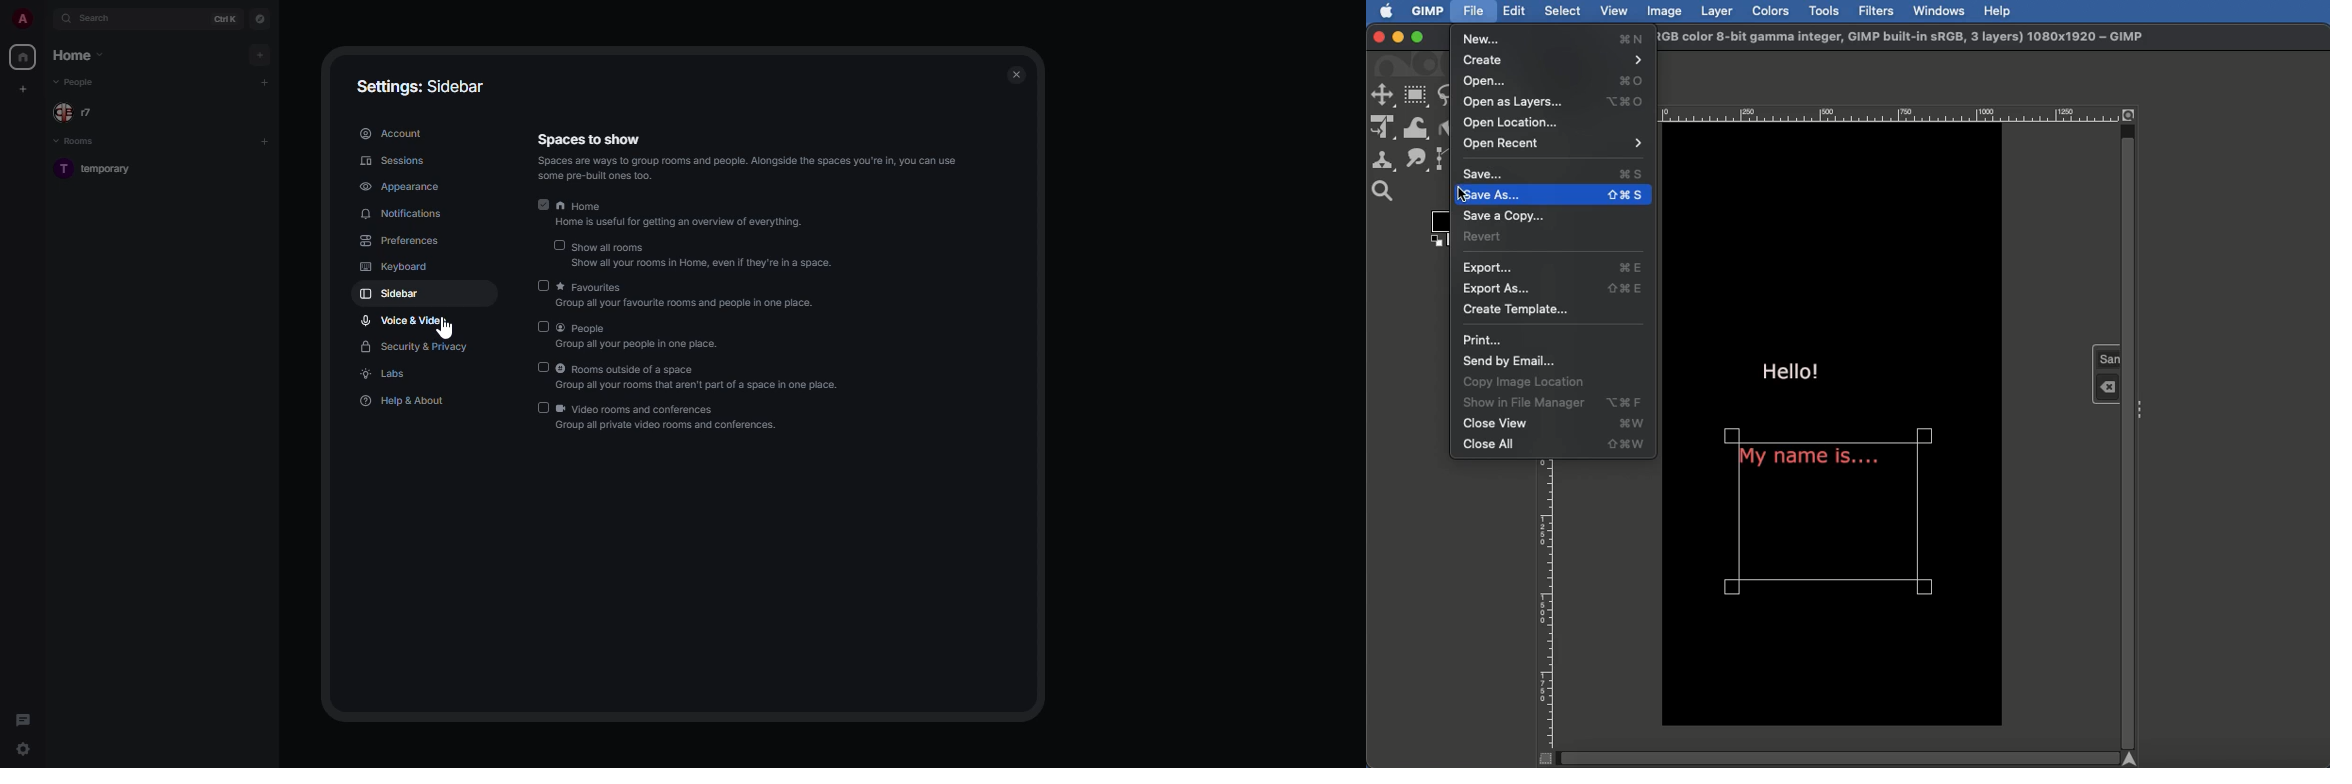 This screenshot has height=784, width=2352. I want to click on appearance, so click(398, 188).